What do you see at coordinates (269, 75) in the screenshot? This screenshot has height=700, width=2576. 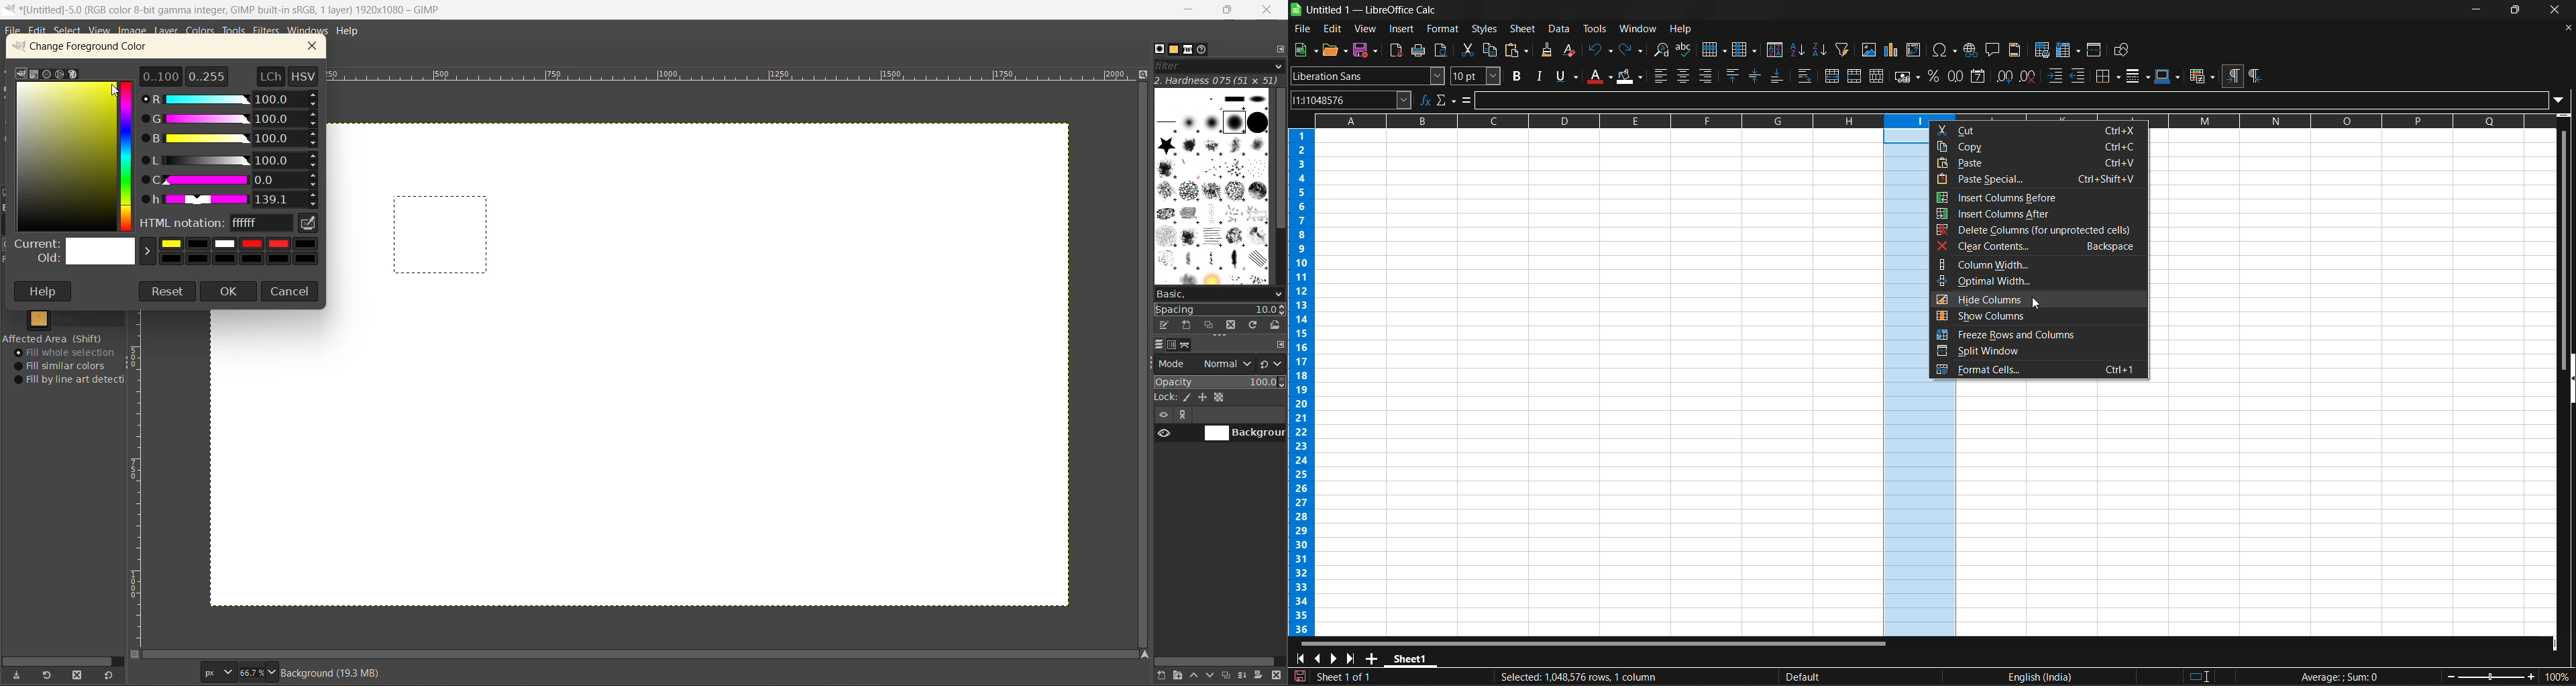 I see `LCH` at bounding box center [269, 75].